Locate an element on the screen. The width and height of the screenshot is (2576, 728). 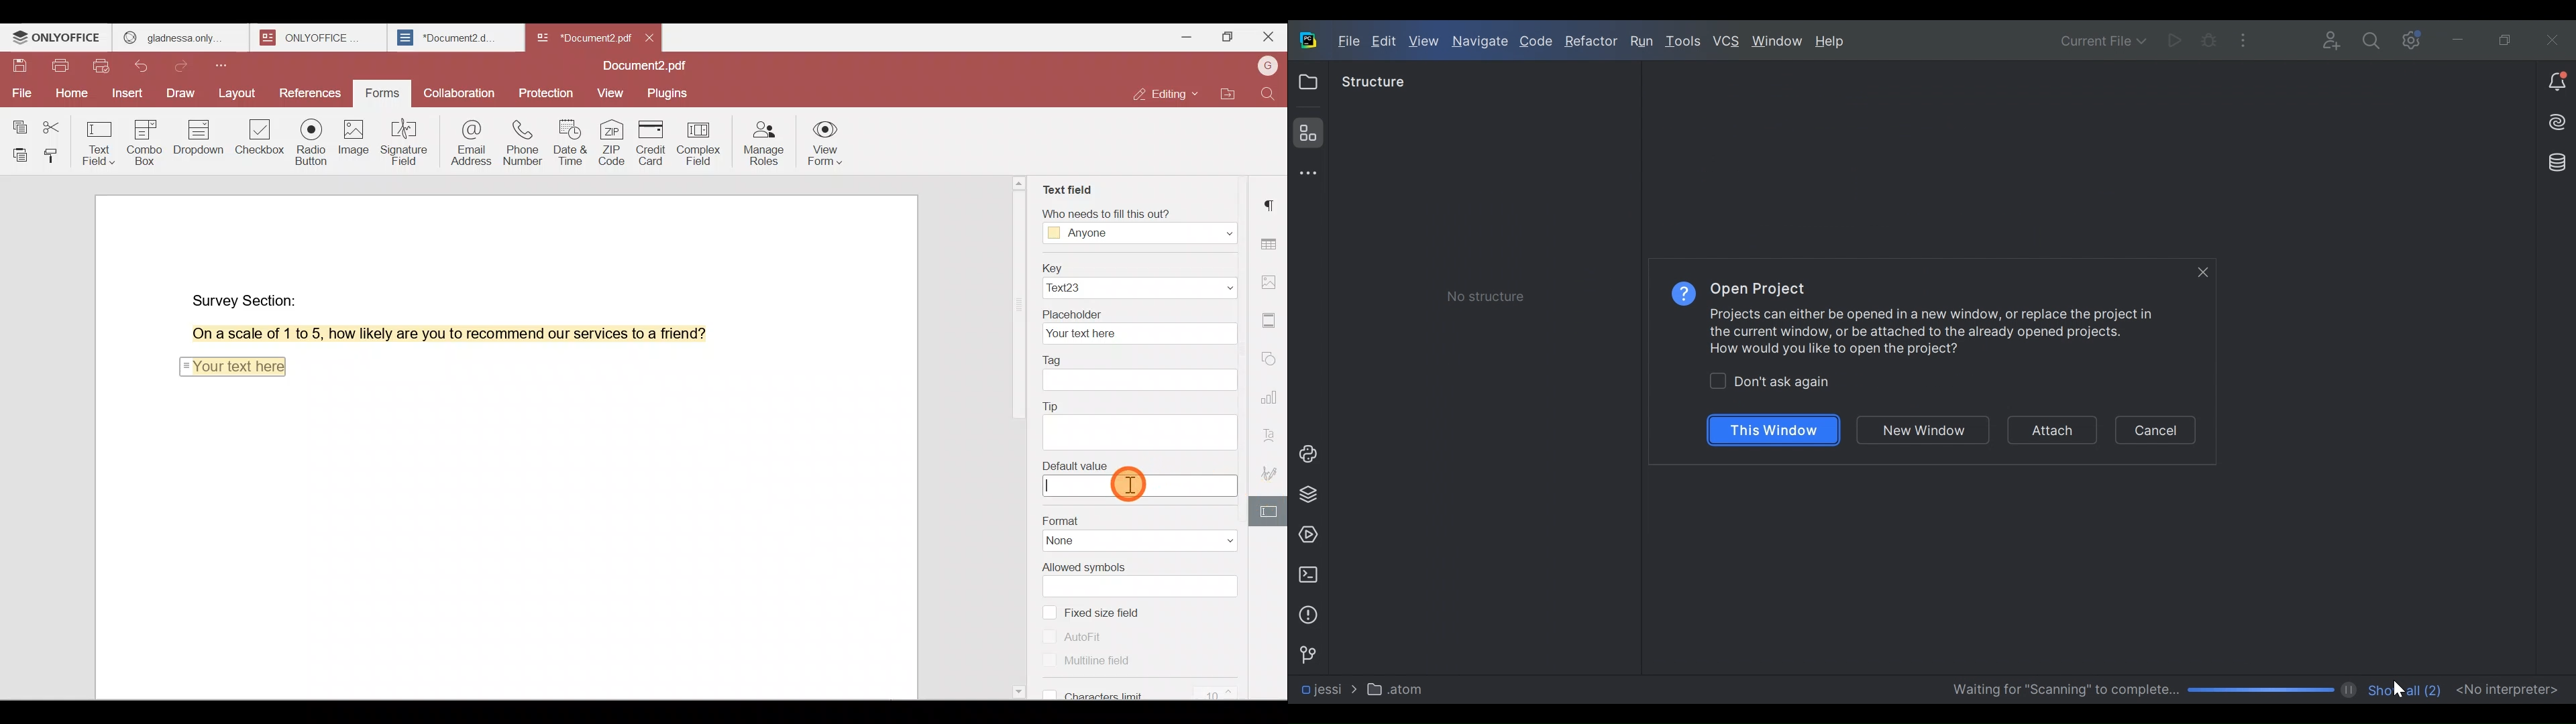
Account name is located at coordinates (1267, 67).